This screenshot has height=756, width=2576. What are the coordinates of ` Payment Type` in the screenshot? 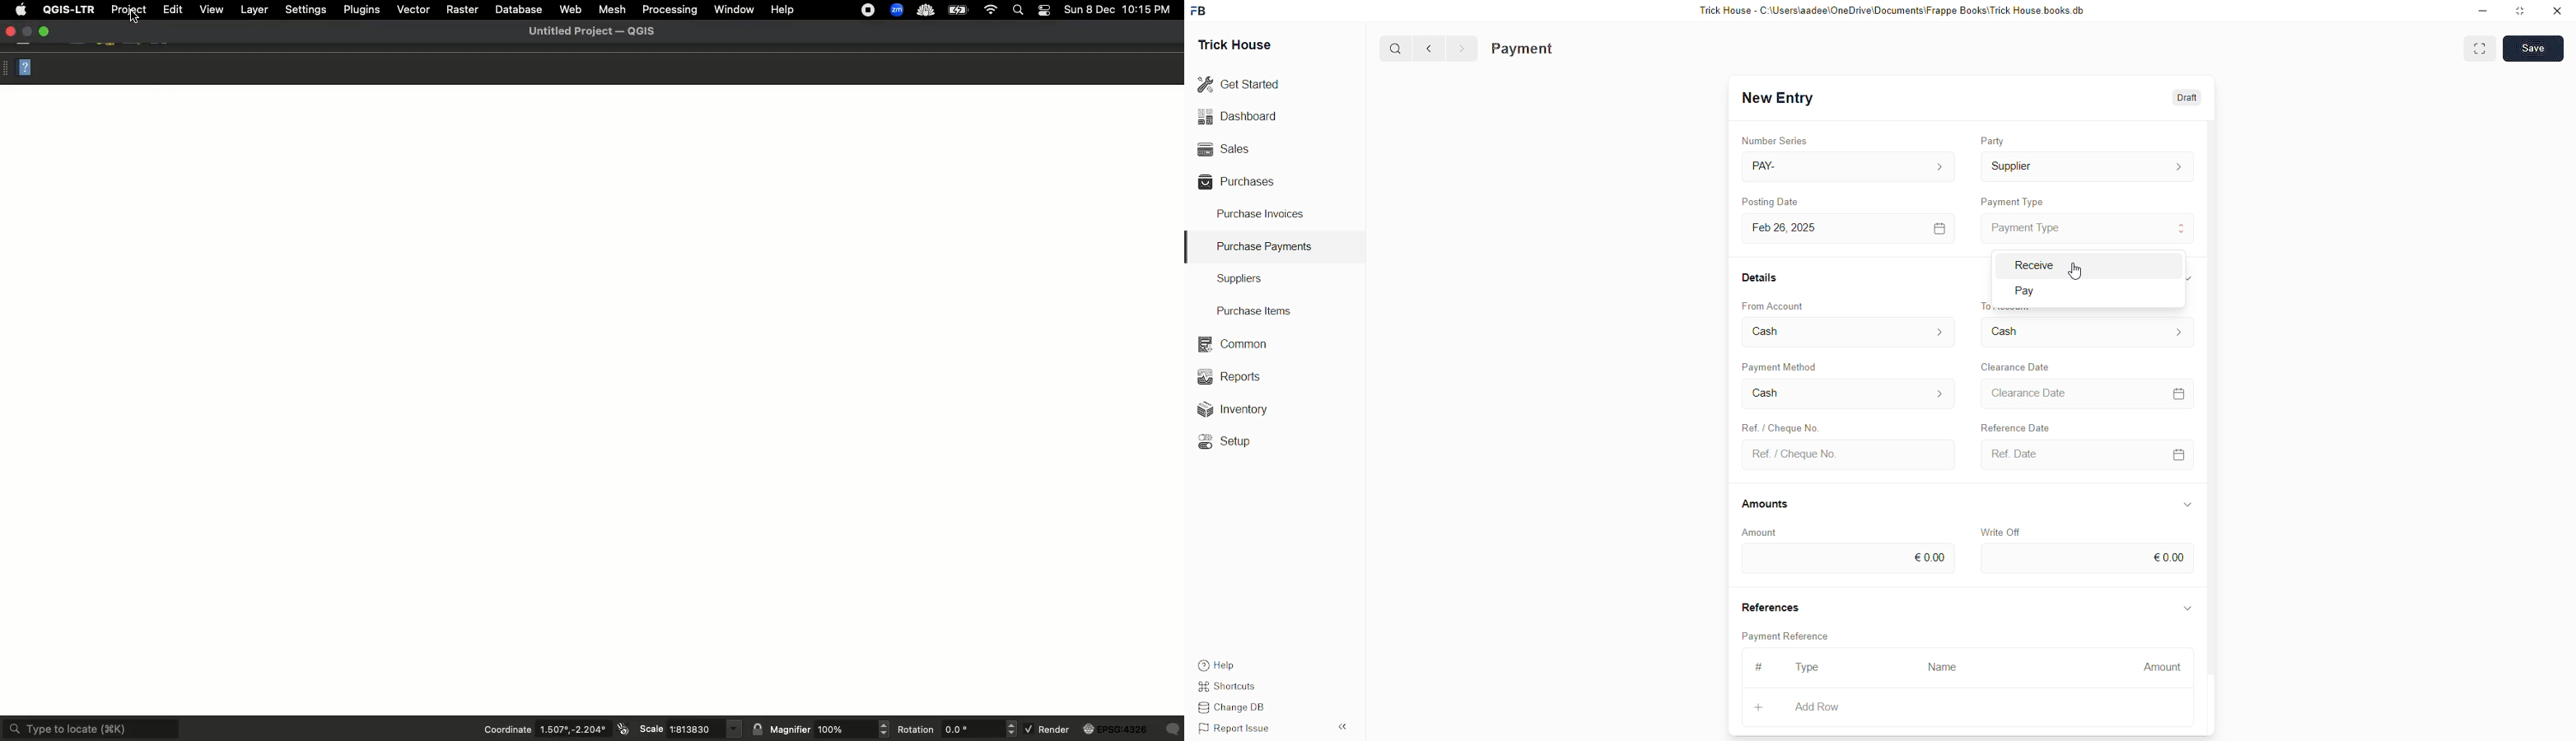 It's located at (2088, 228).